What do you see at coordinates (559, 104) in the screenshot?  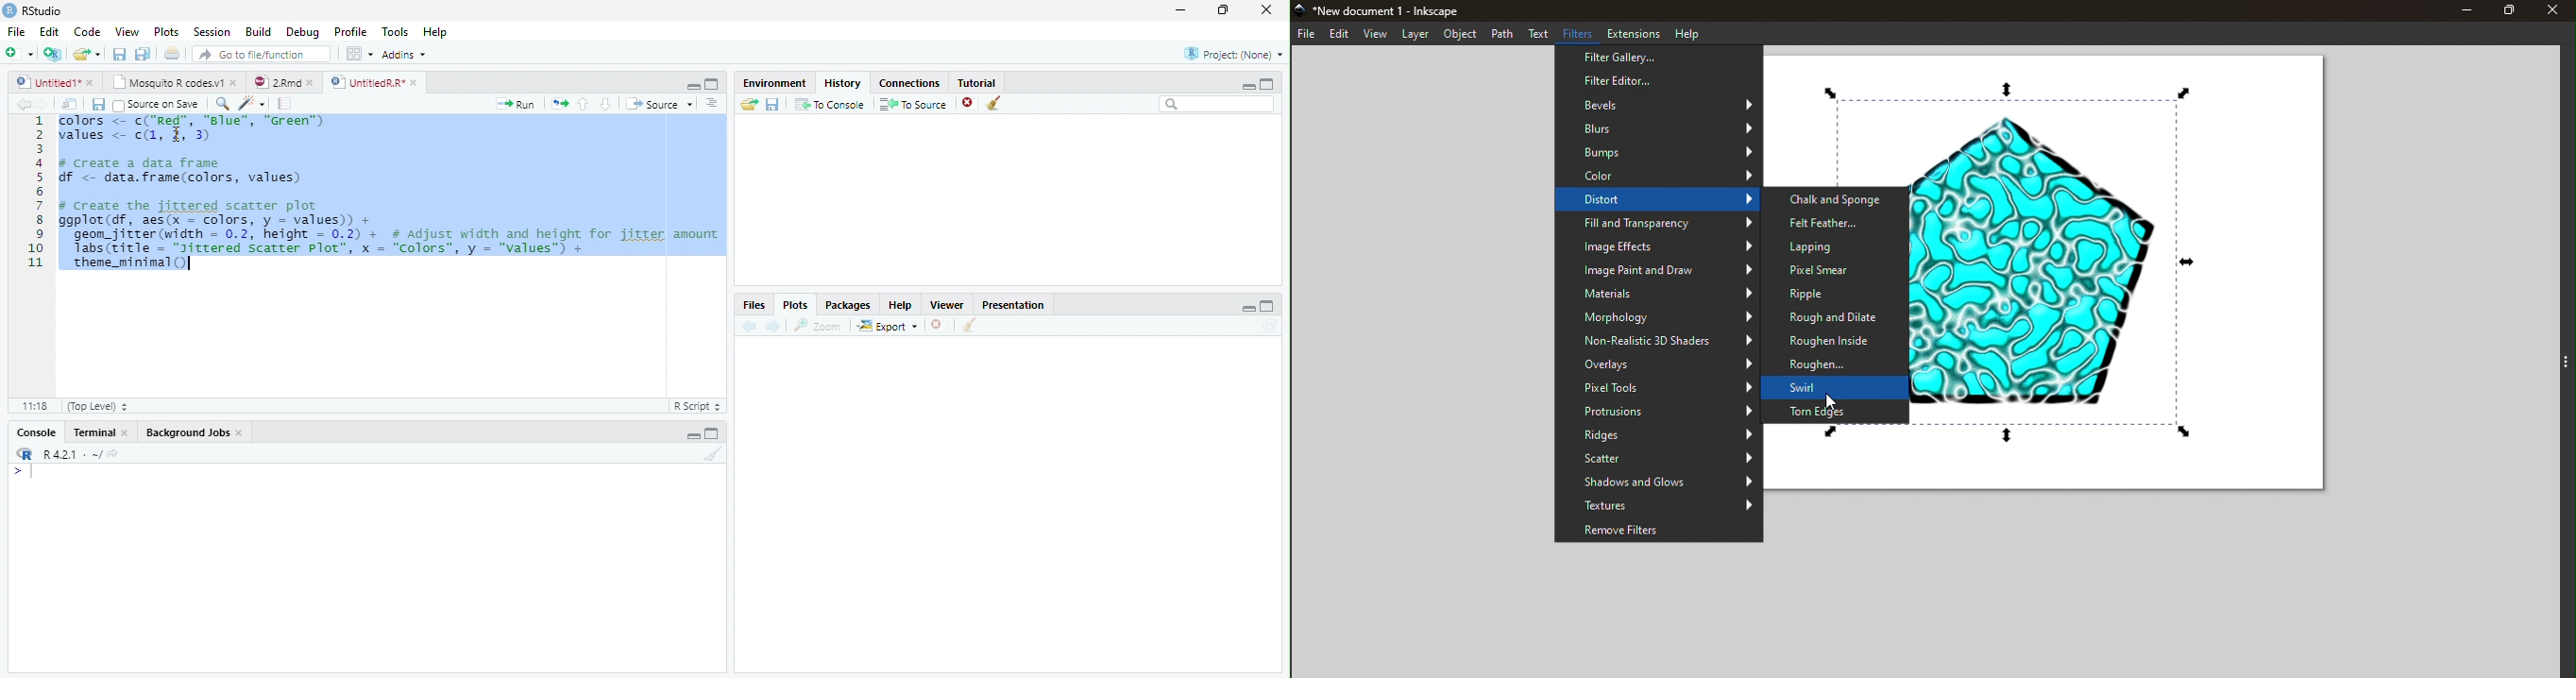 I see `Re-run the previous code region` at bounding box center [559, 104].